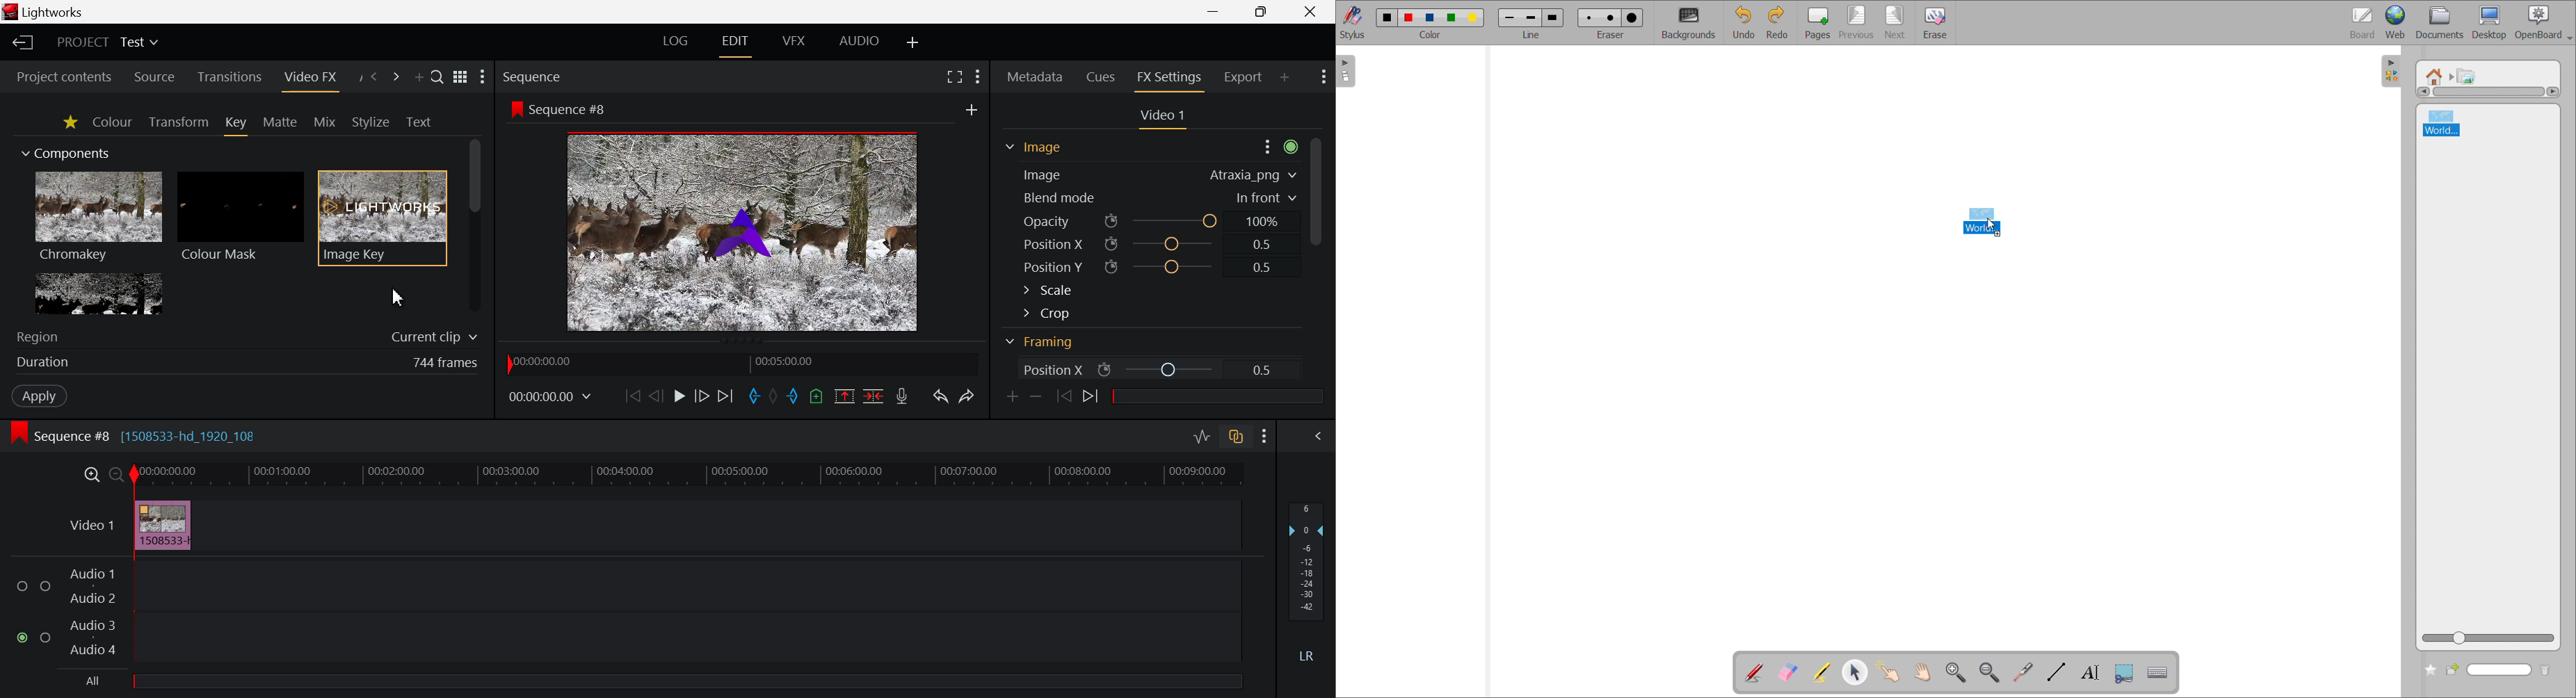 The image size is (2576, 700). Describe the element at coordinates (437, 76) in the screenshot. I see `Search` at that location.